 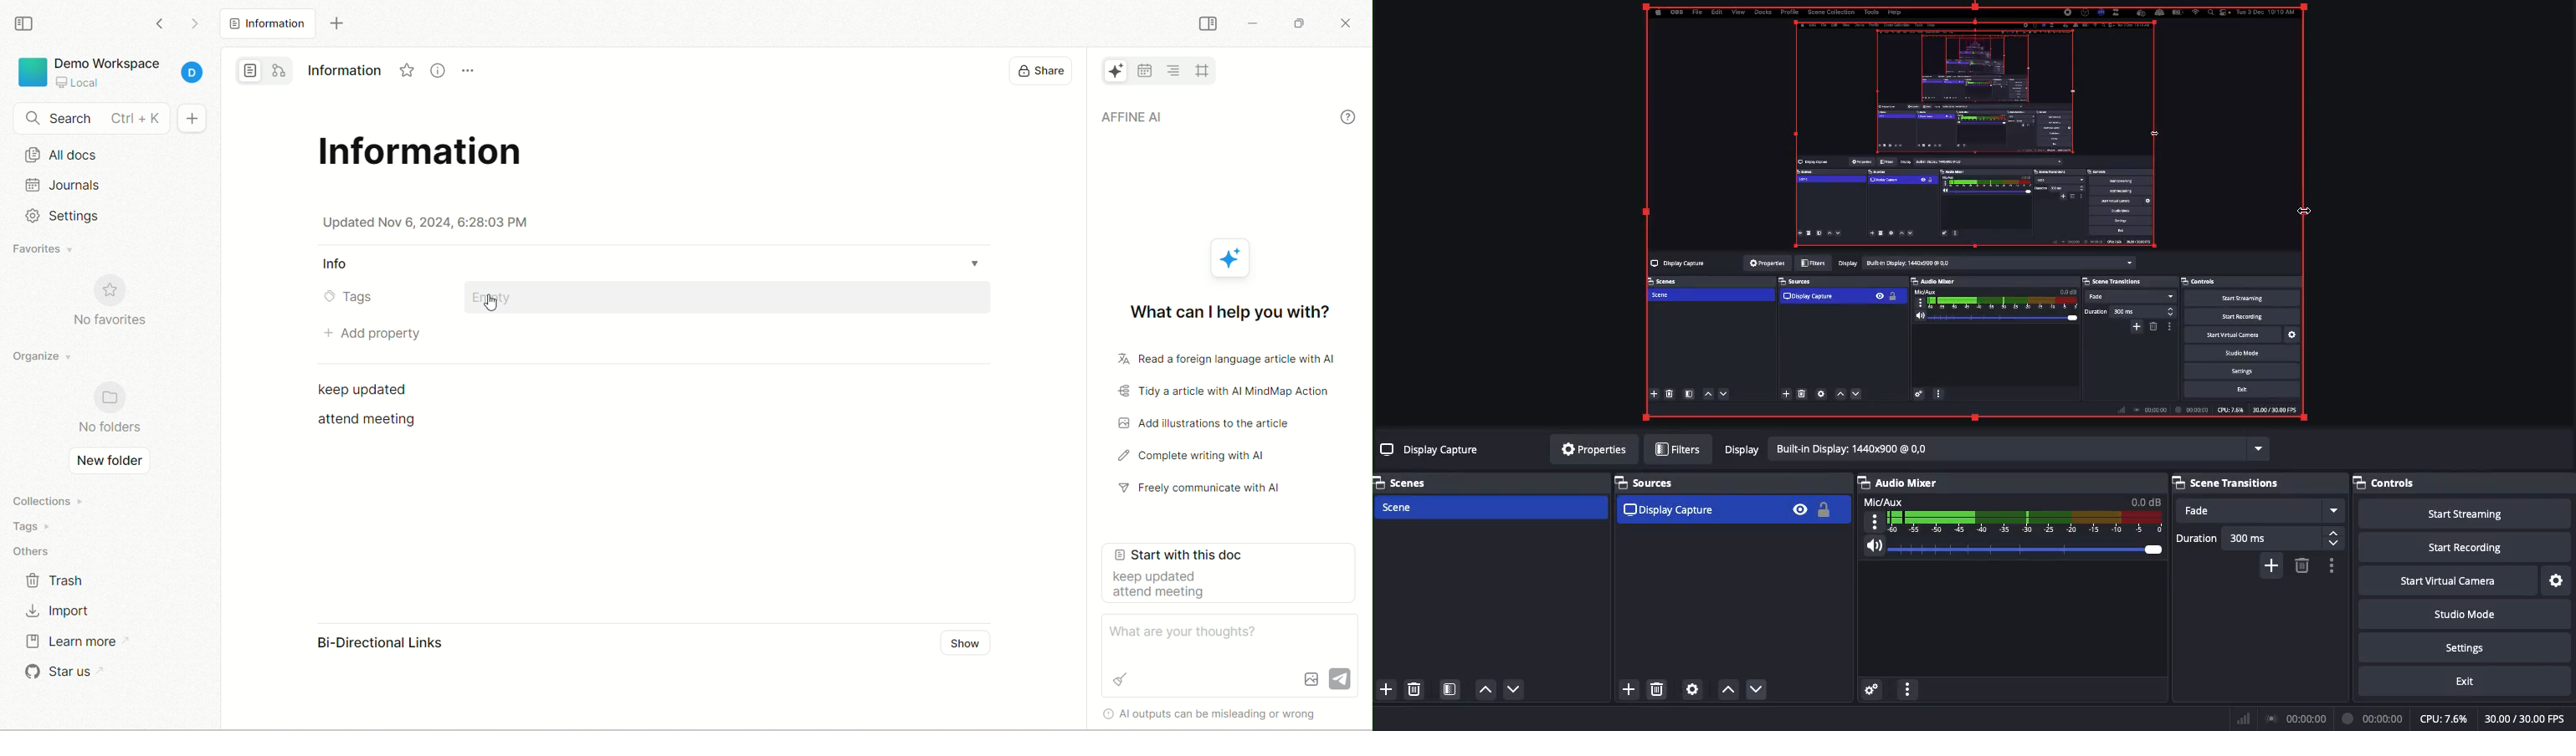 I want to click on Settings, so click(x=2463, y=645).